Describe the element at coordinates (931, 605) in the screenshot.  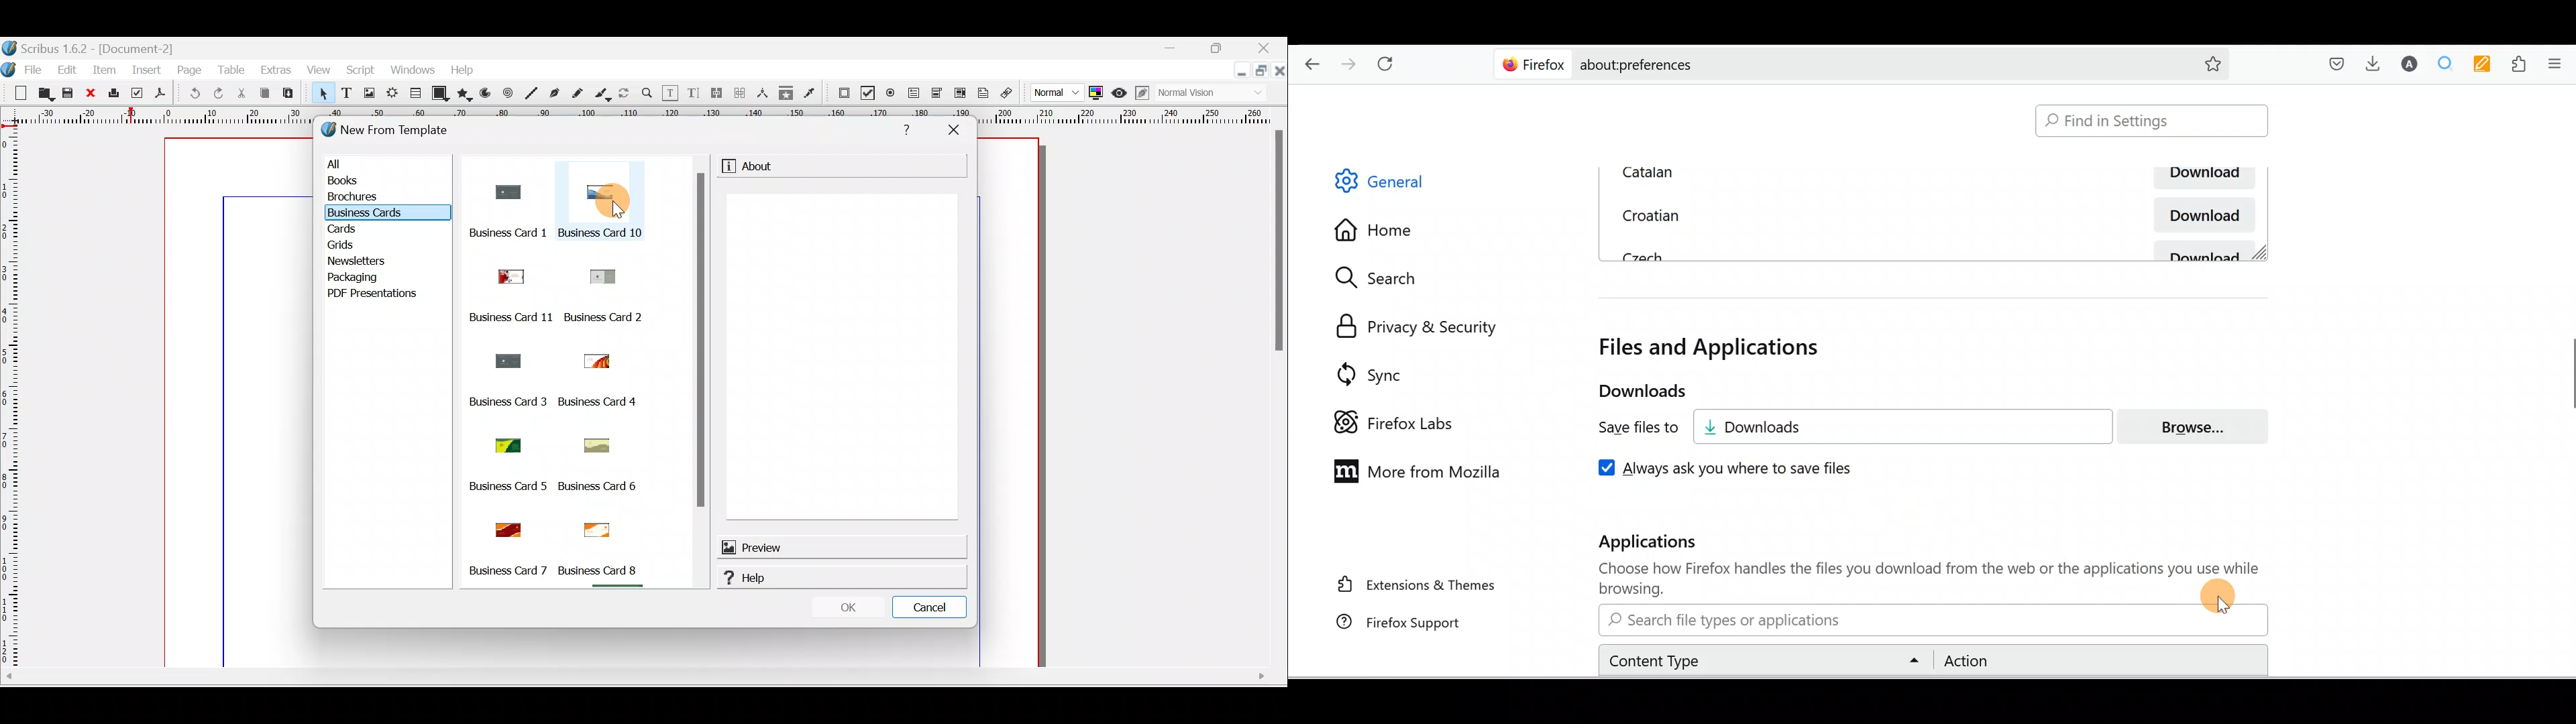
I see `Cancel` at that location.